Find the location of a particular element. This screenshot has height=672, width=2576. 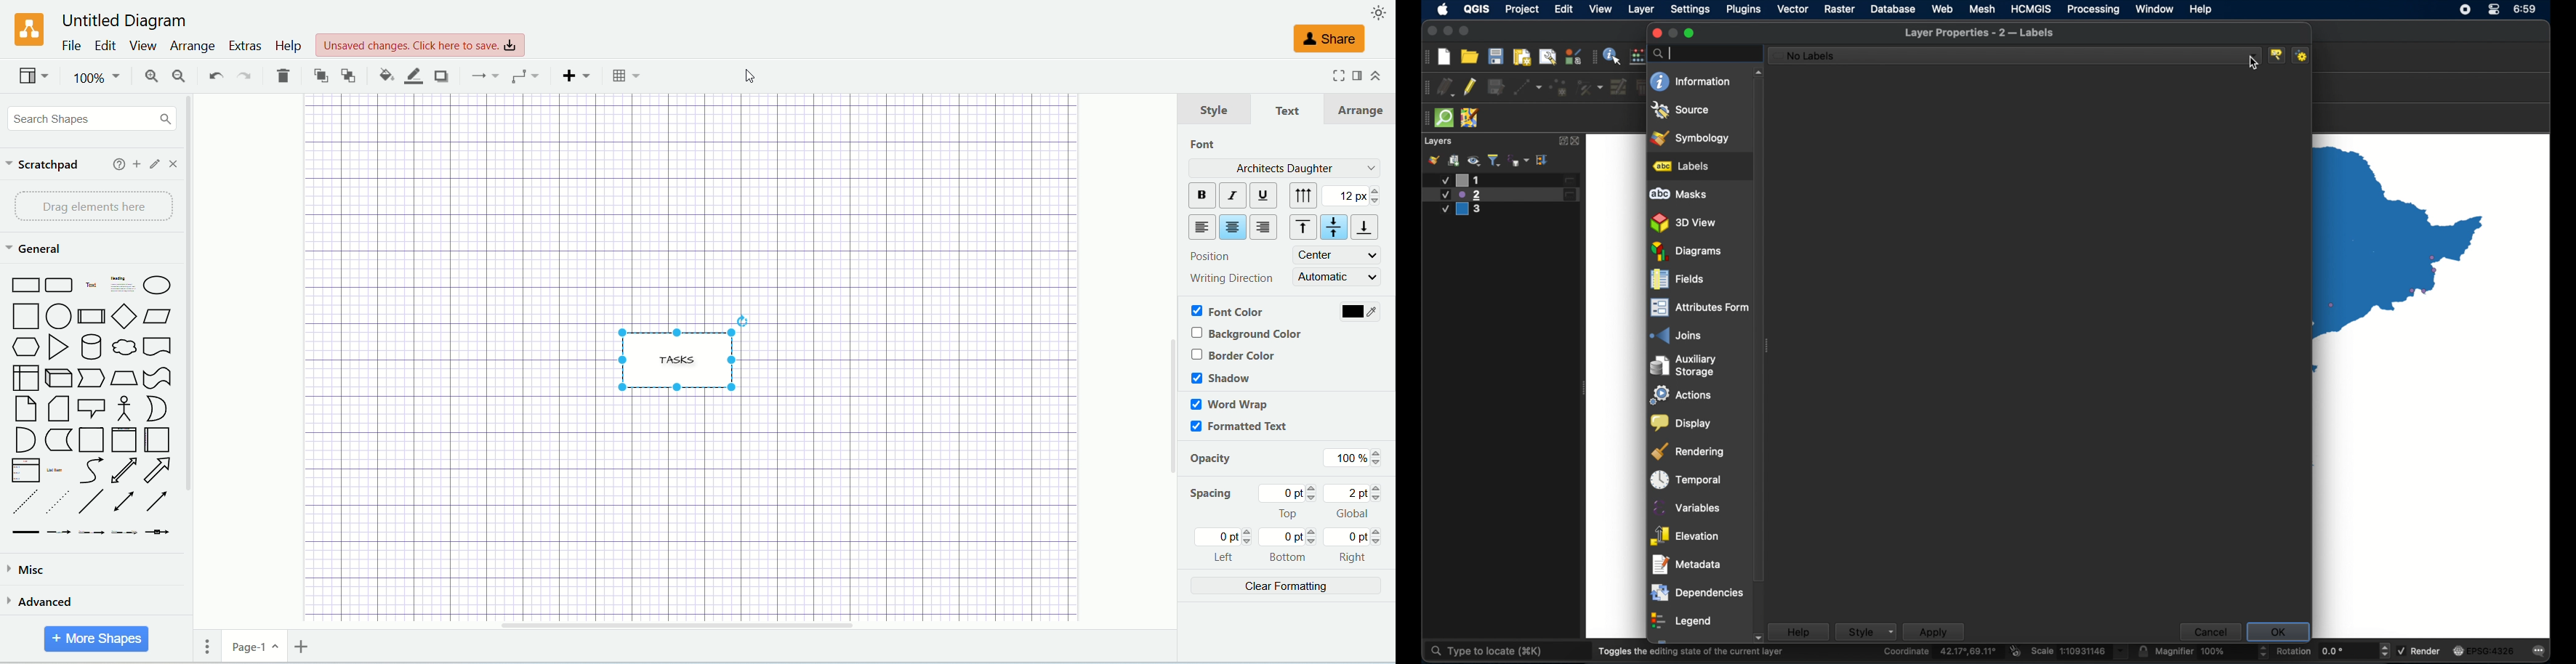

horizontal scroll bar is located at coordinates (722, 625).